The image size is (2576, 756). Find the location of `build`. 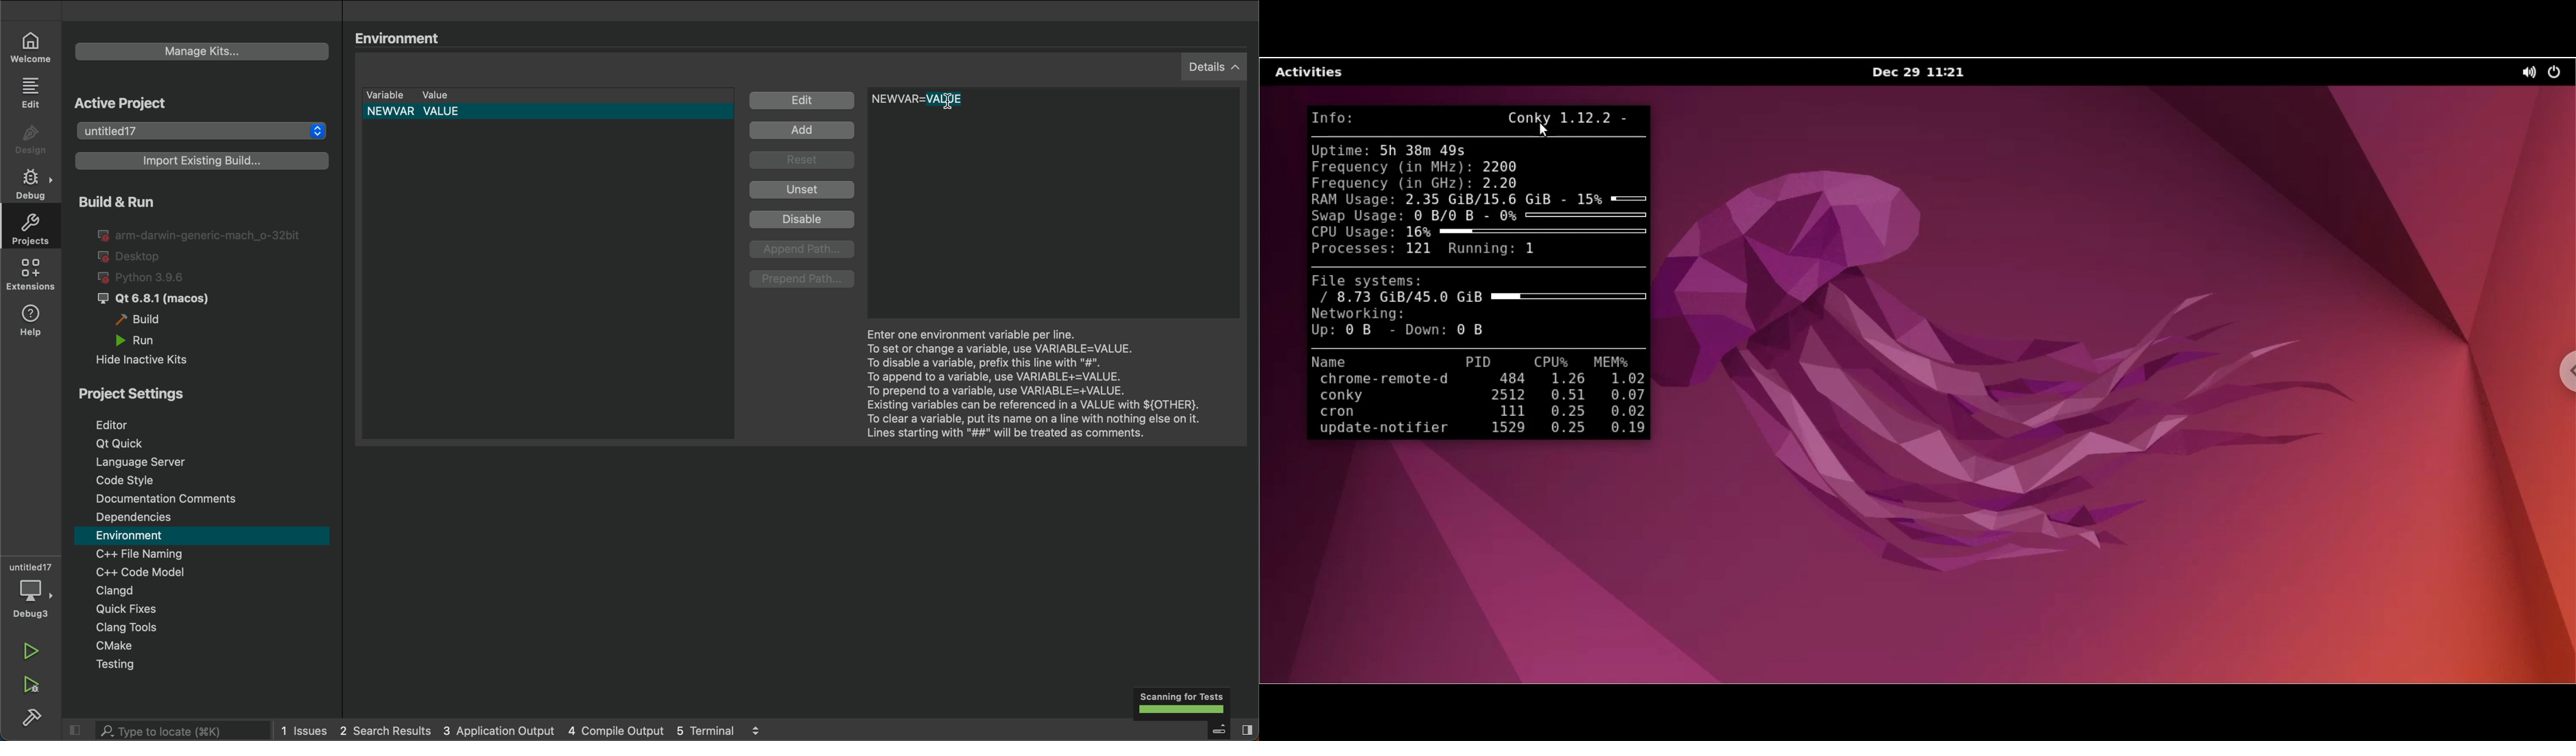

build is located at coordinates (146, 320).